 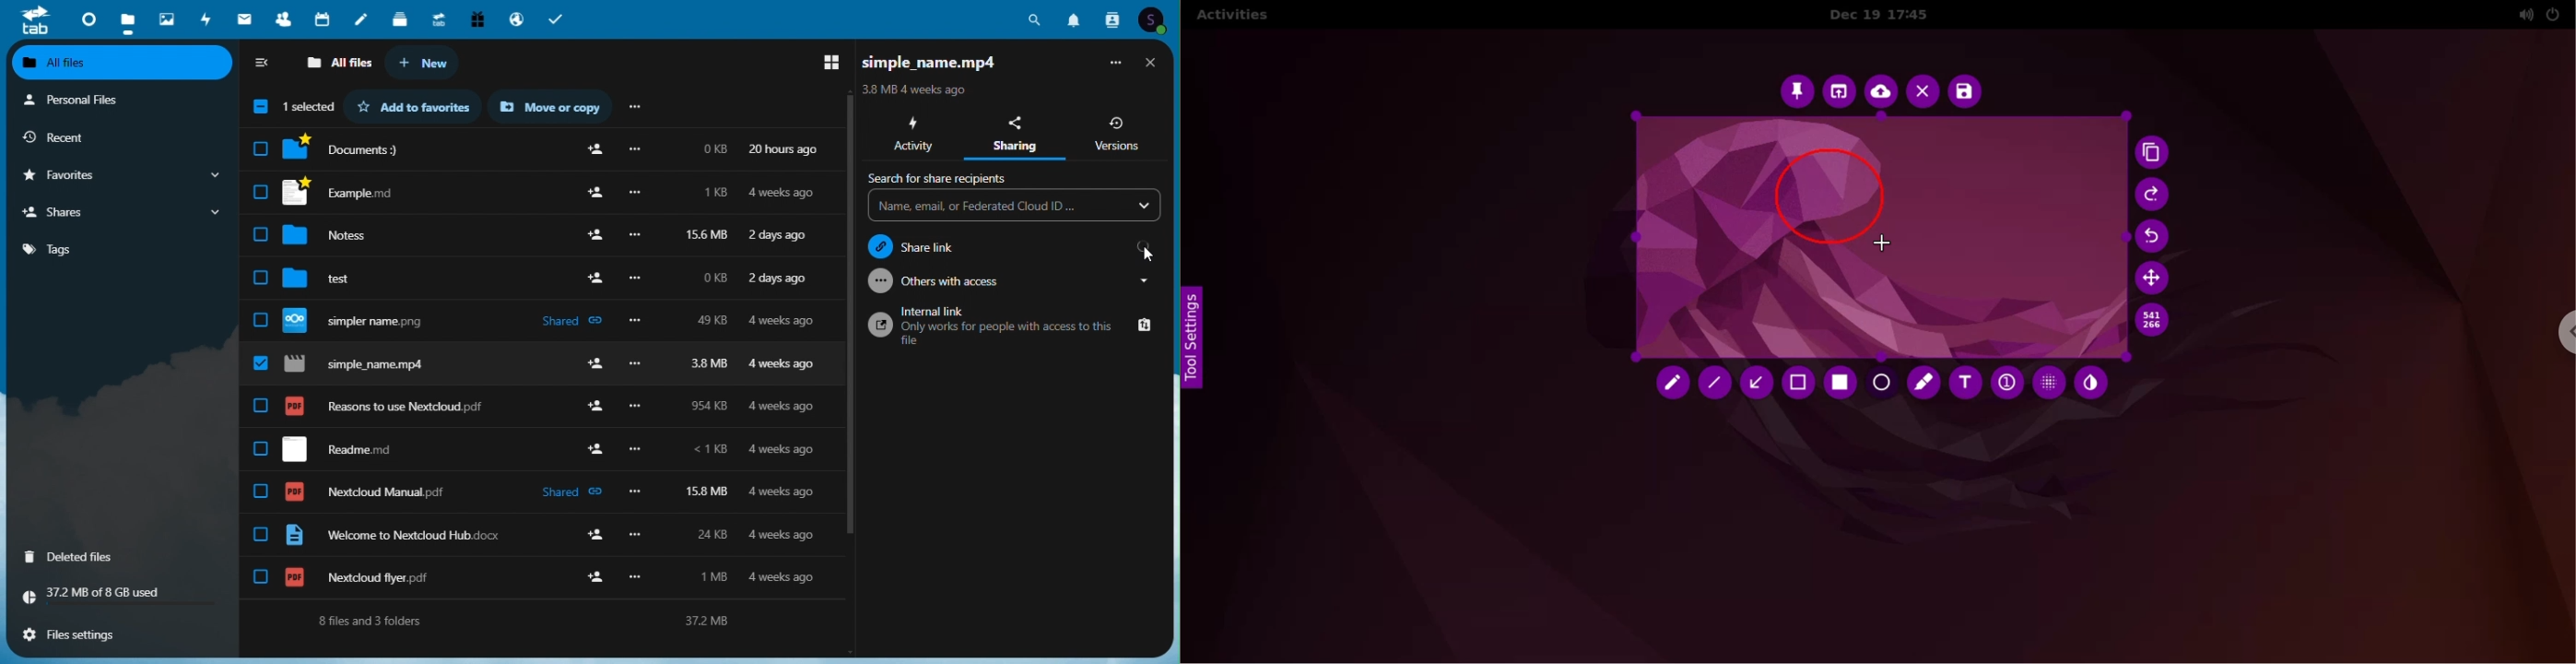 I want to click on recent, so click(x=112, y=136).